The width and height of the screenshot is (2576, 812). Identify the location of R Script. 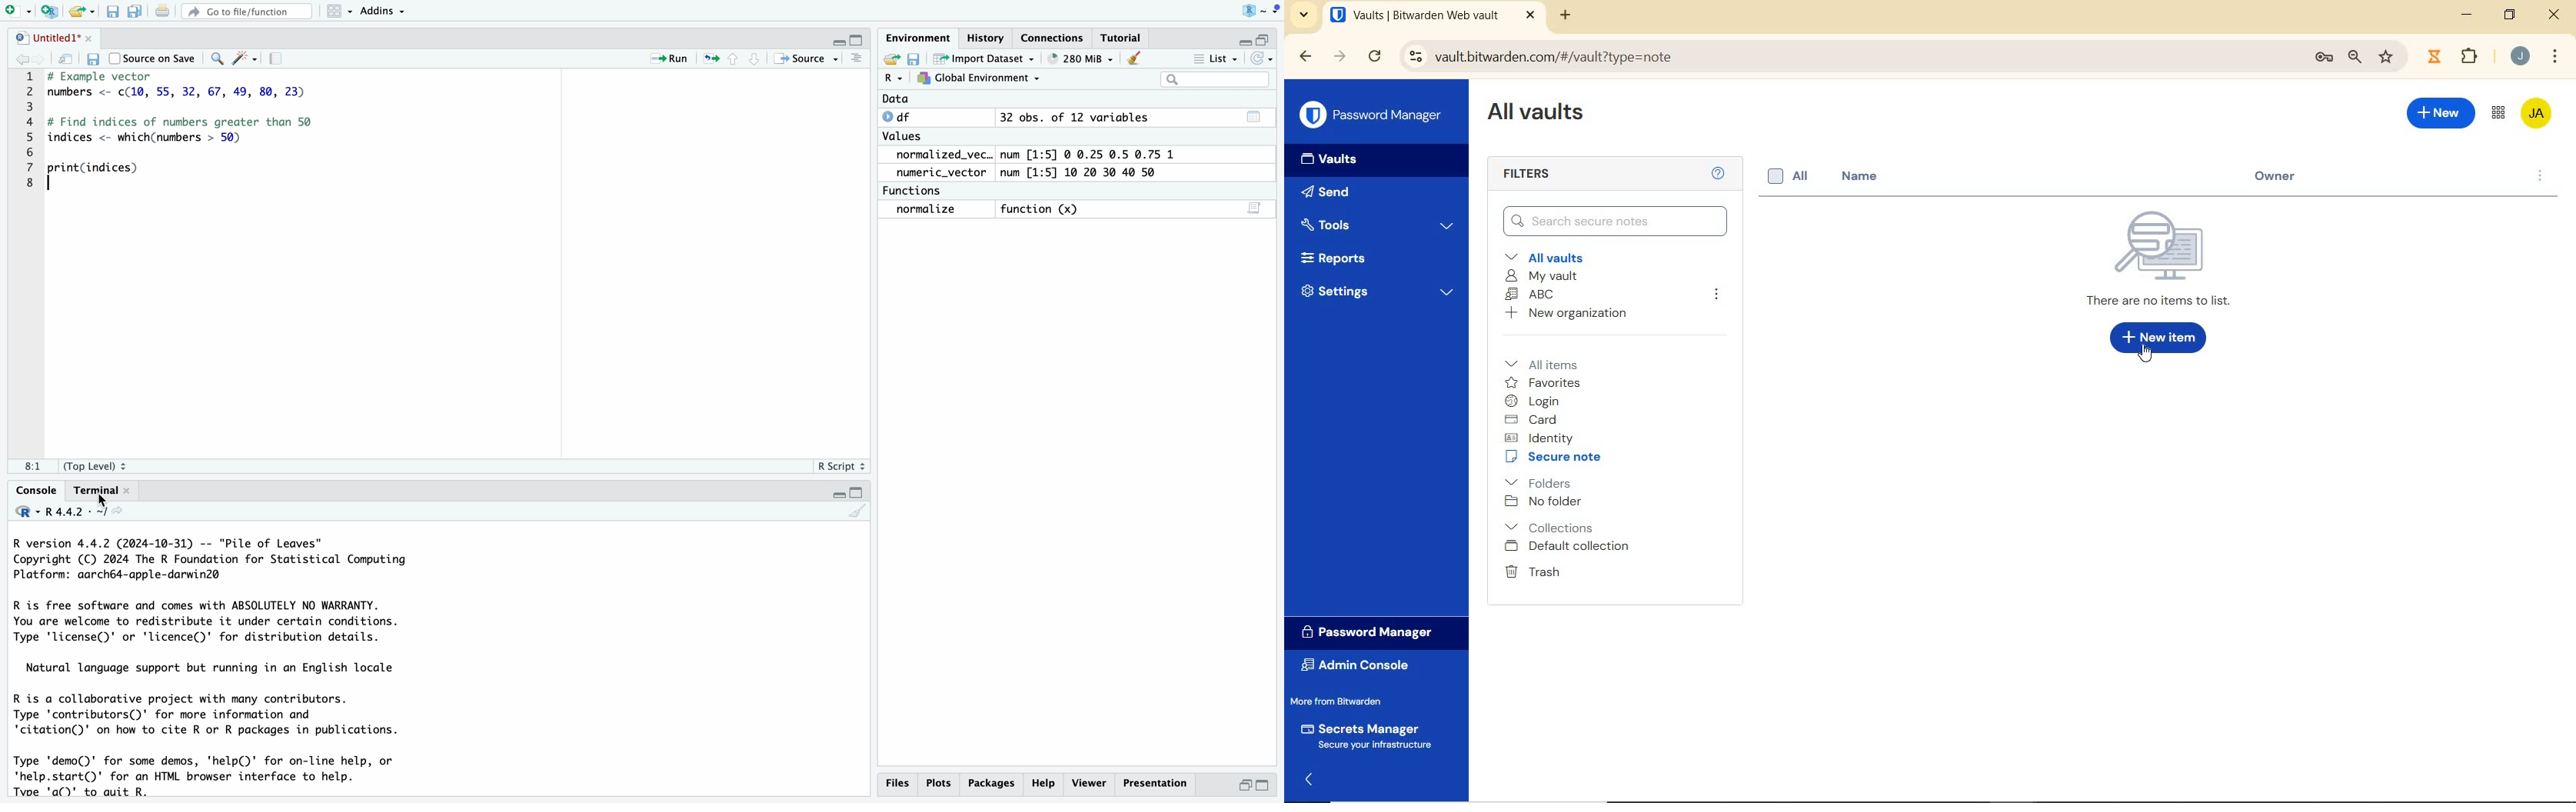
(838, 466).